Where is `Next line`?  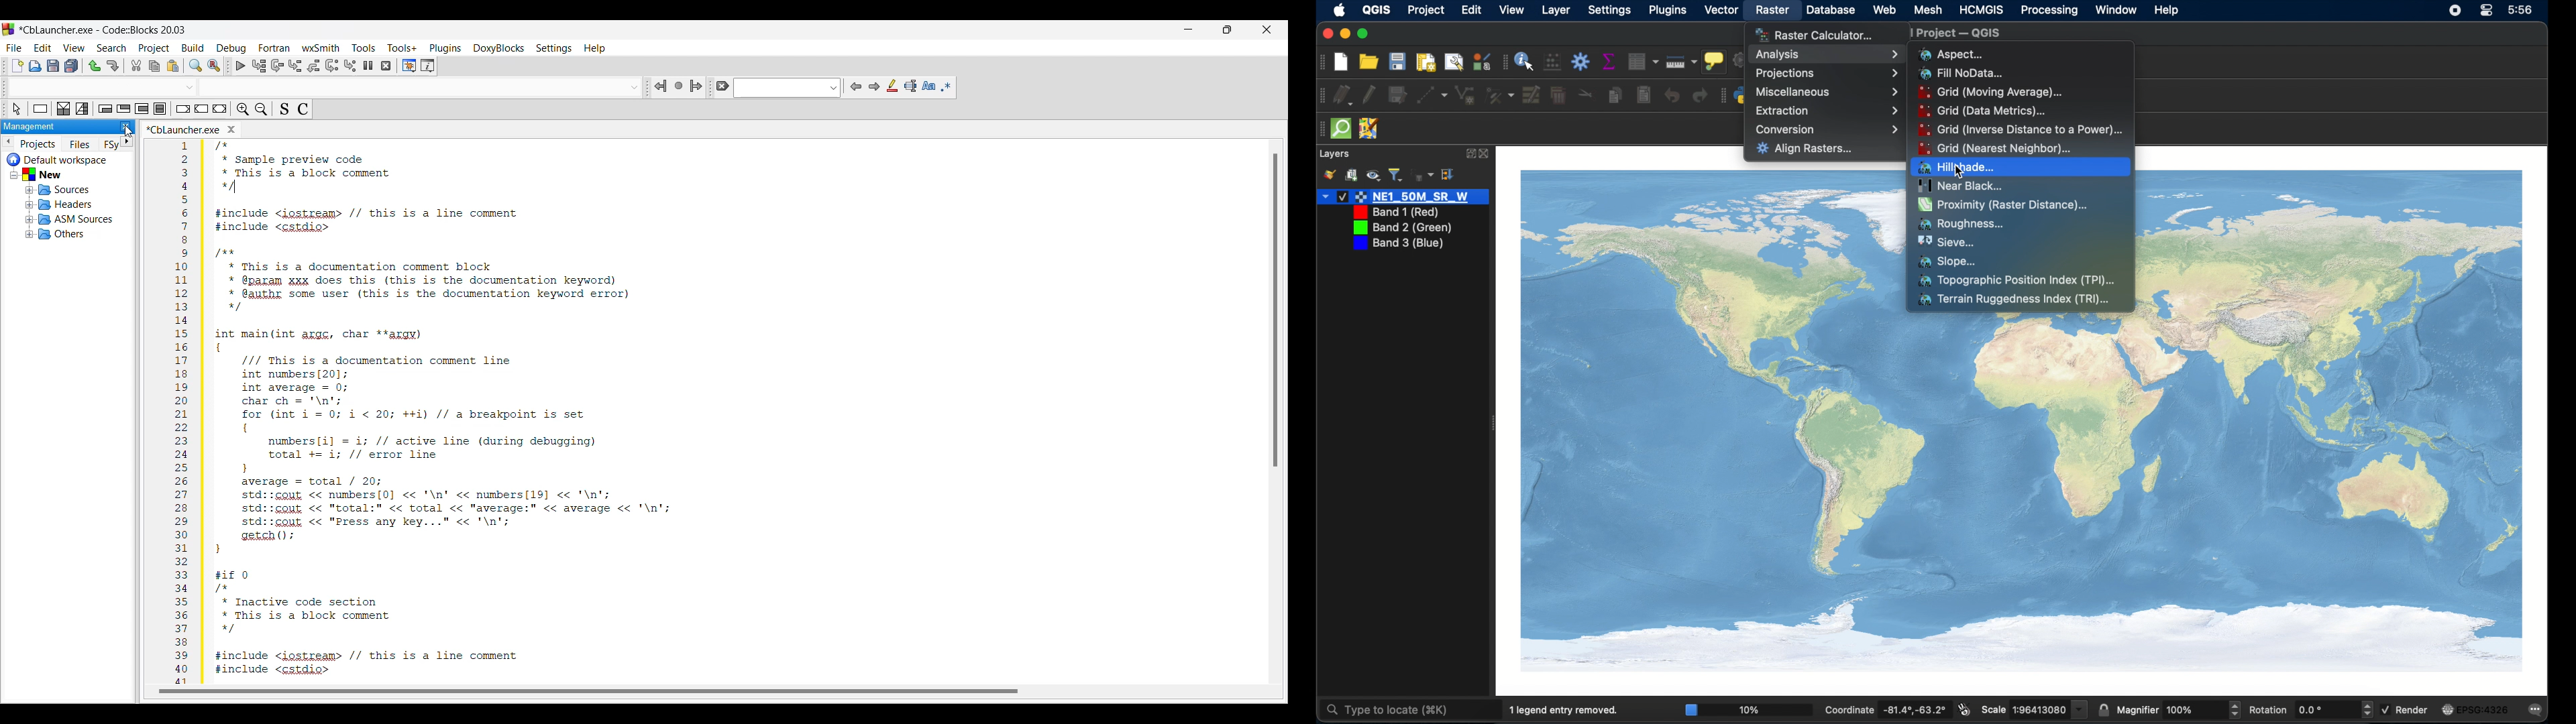 Next line is located at coordinates (277, 66).